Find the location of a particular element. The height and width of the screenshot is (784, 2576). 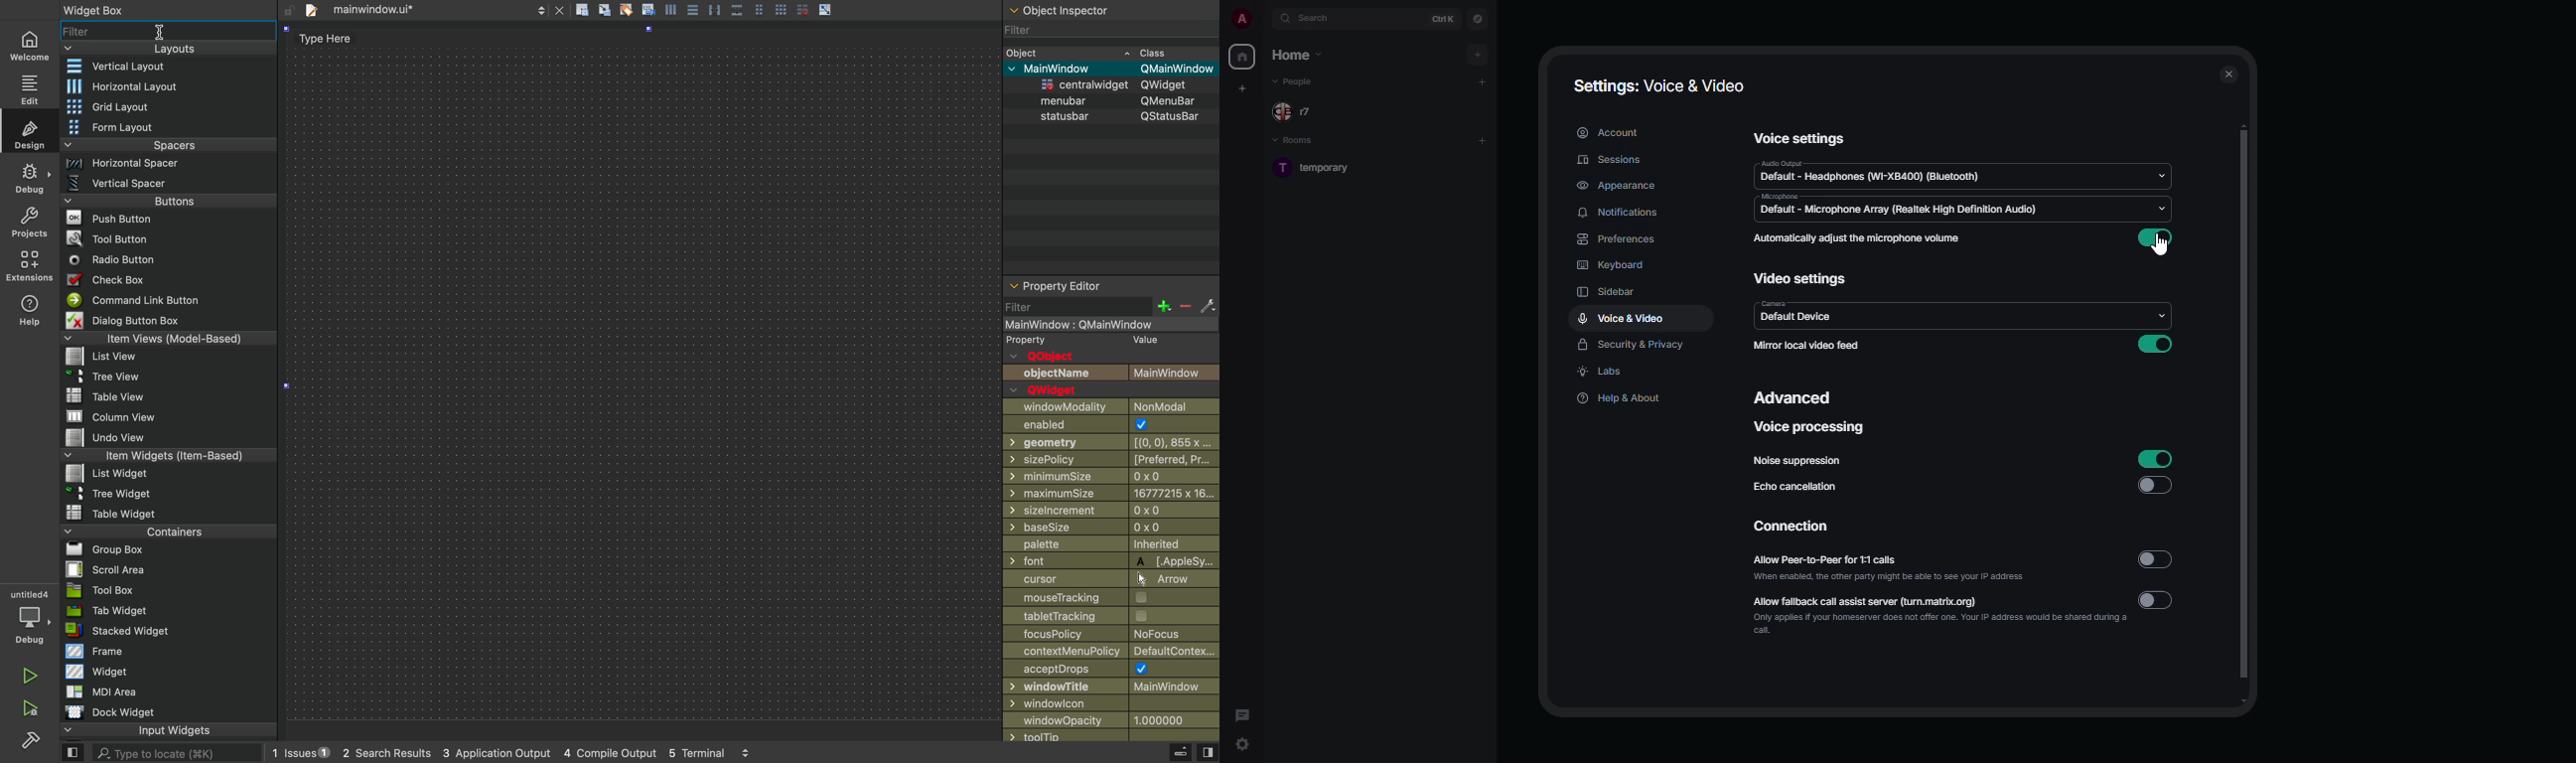

disabled is located at coordinates (2154, 562).